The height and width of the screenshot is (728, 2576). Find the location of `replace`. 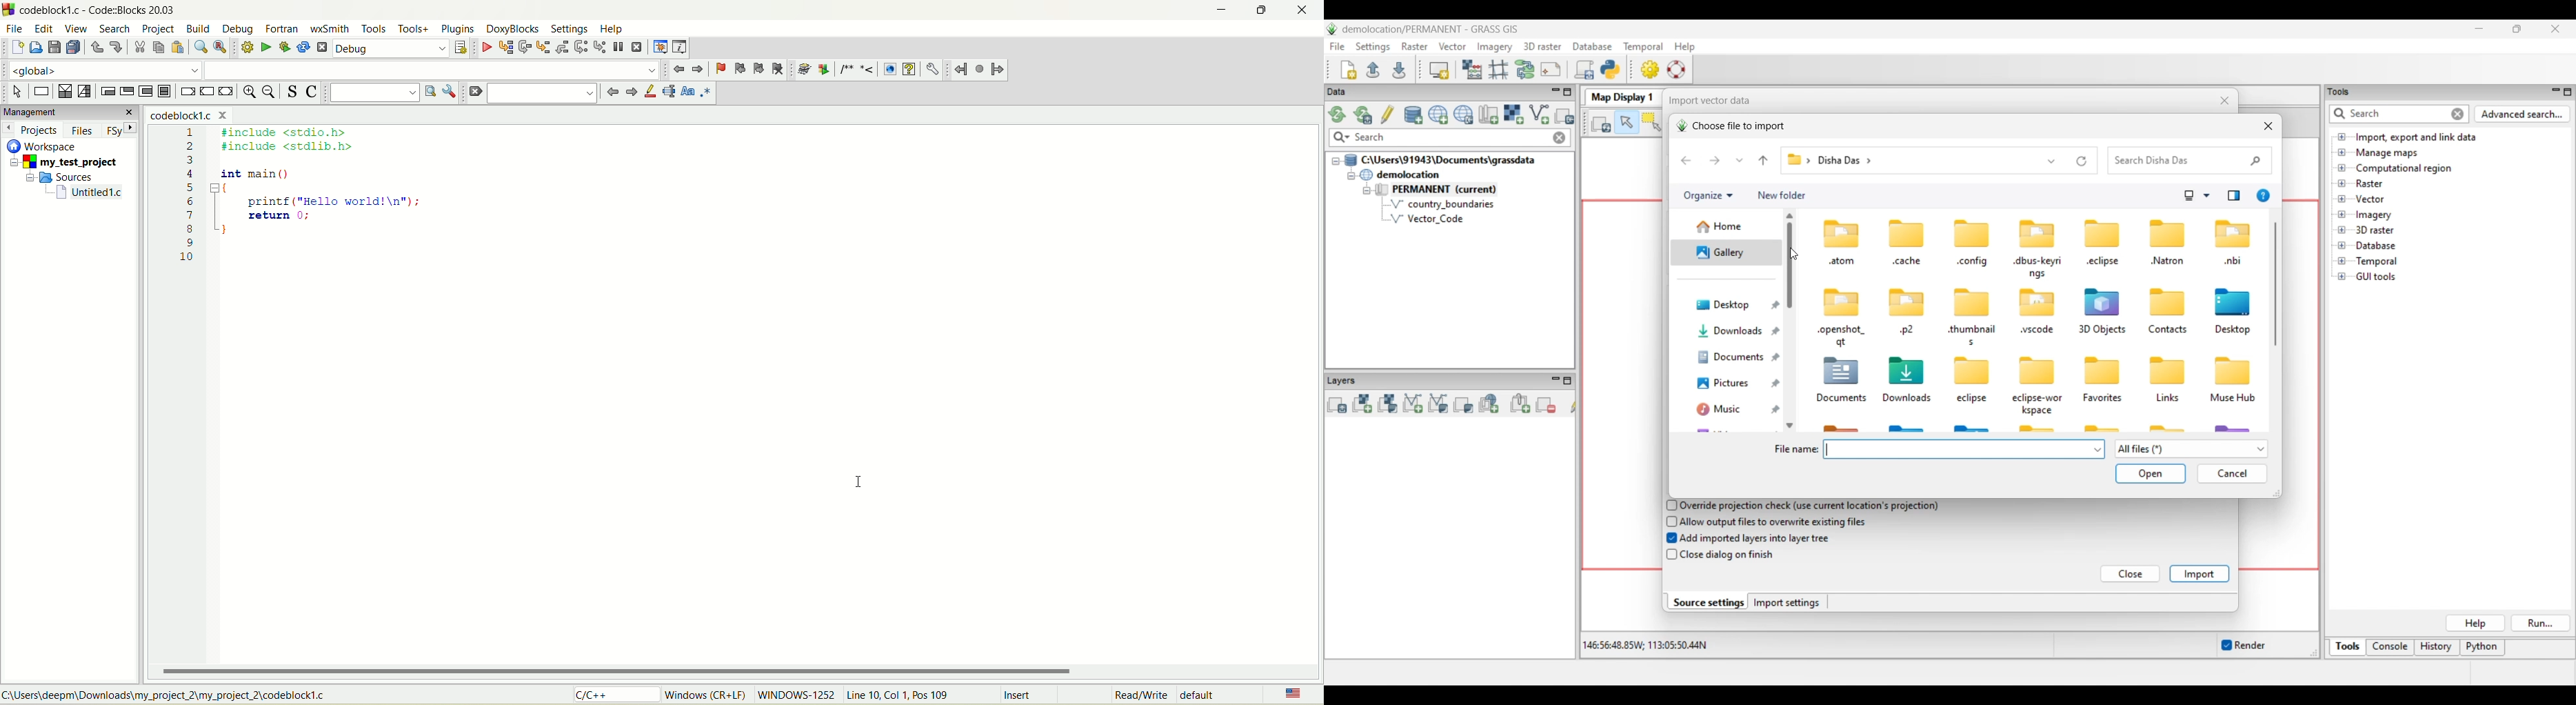

replace is located at coordinates (219, 46).